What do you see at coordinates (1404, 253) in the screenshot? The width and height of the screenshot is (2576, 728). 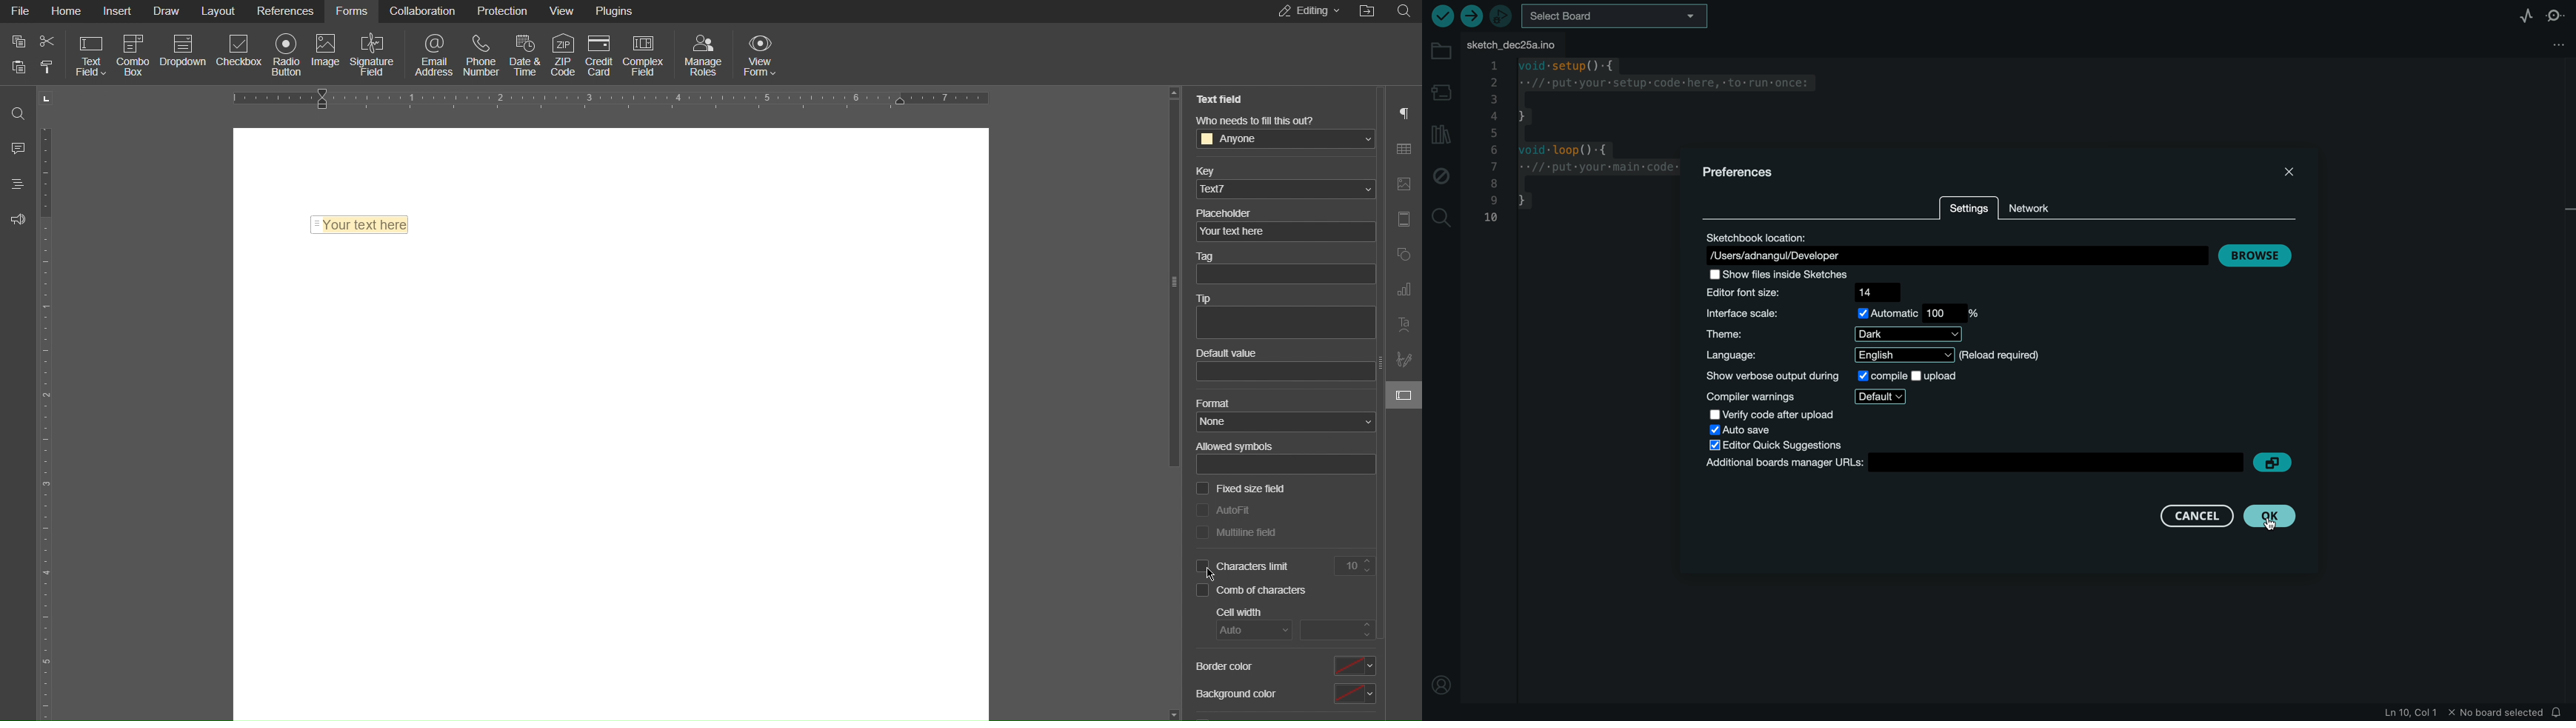 I see `Shape Settings` at bounding box center [1404, 253].